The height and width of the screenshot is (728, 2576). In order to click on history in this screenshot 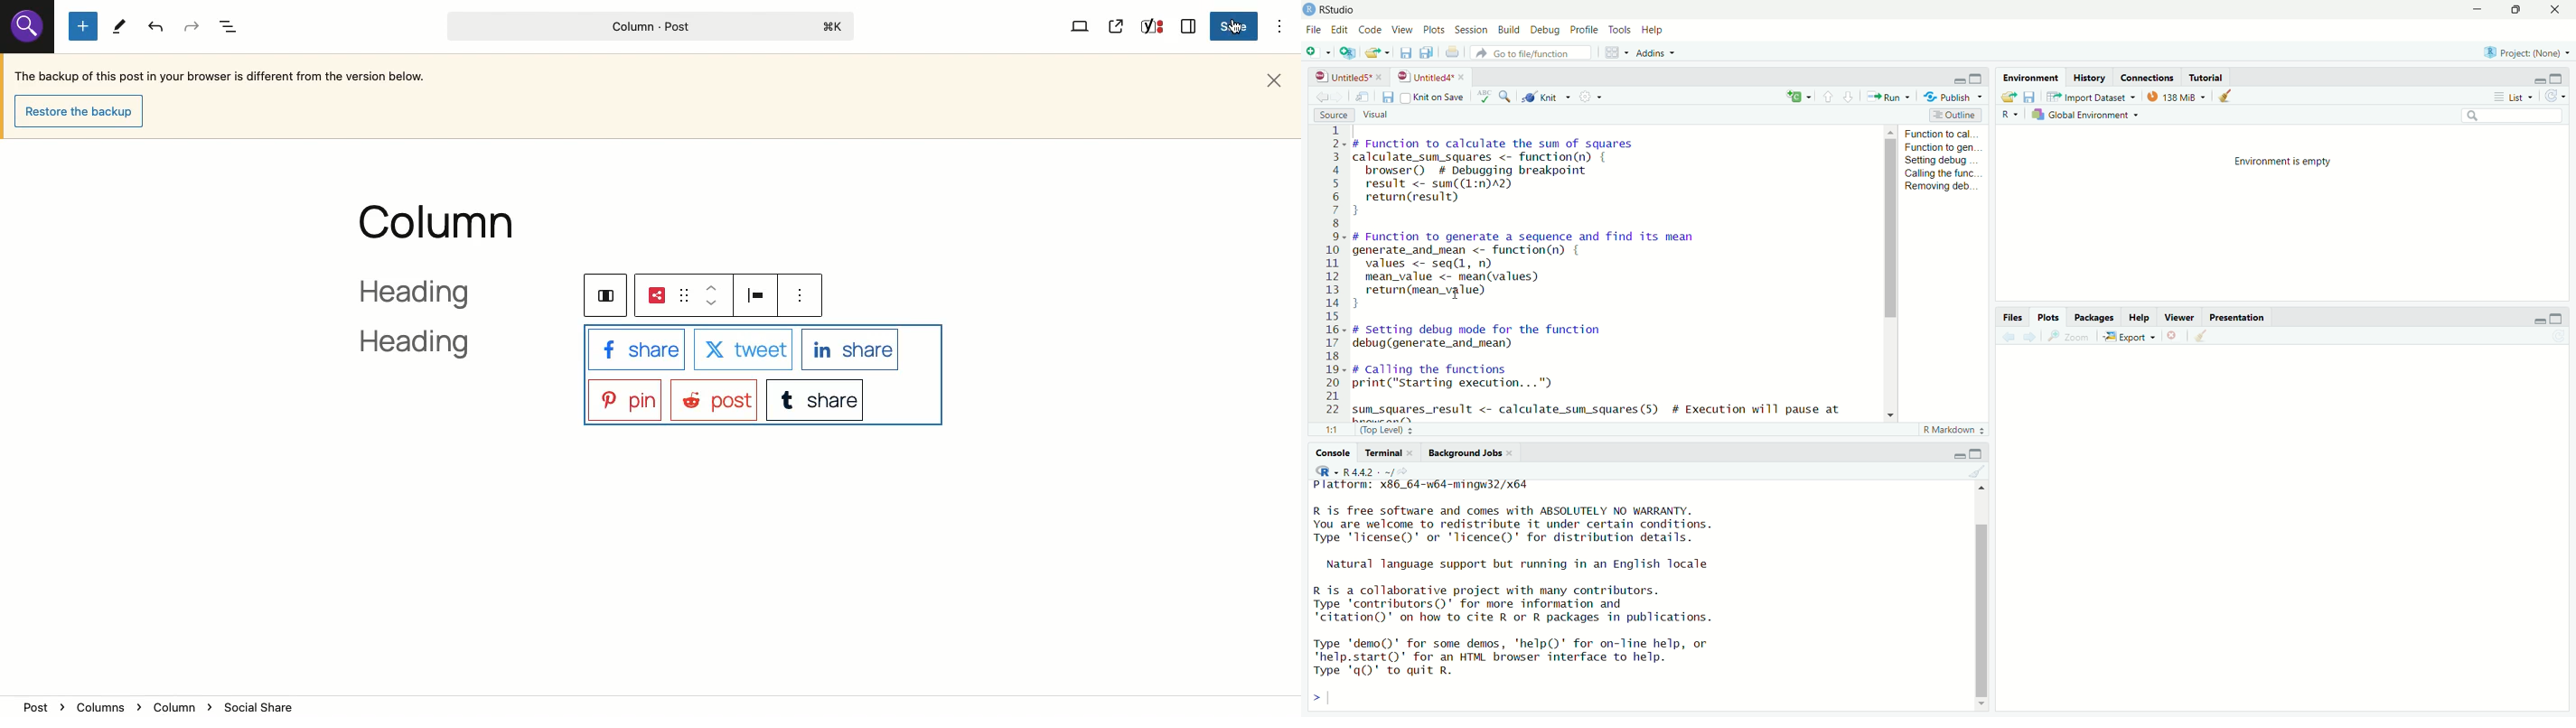, I will do `click(2088, 75)`.